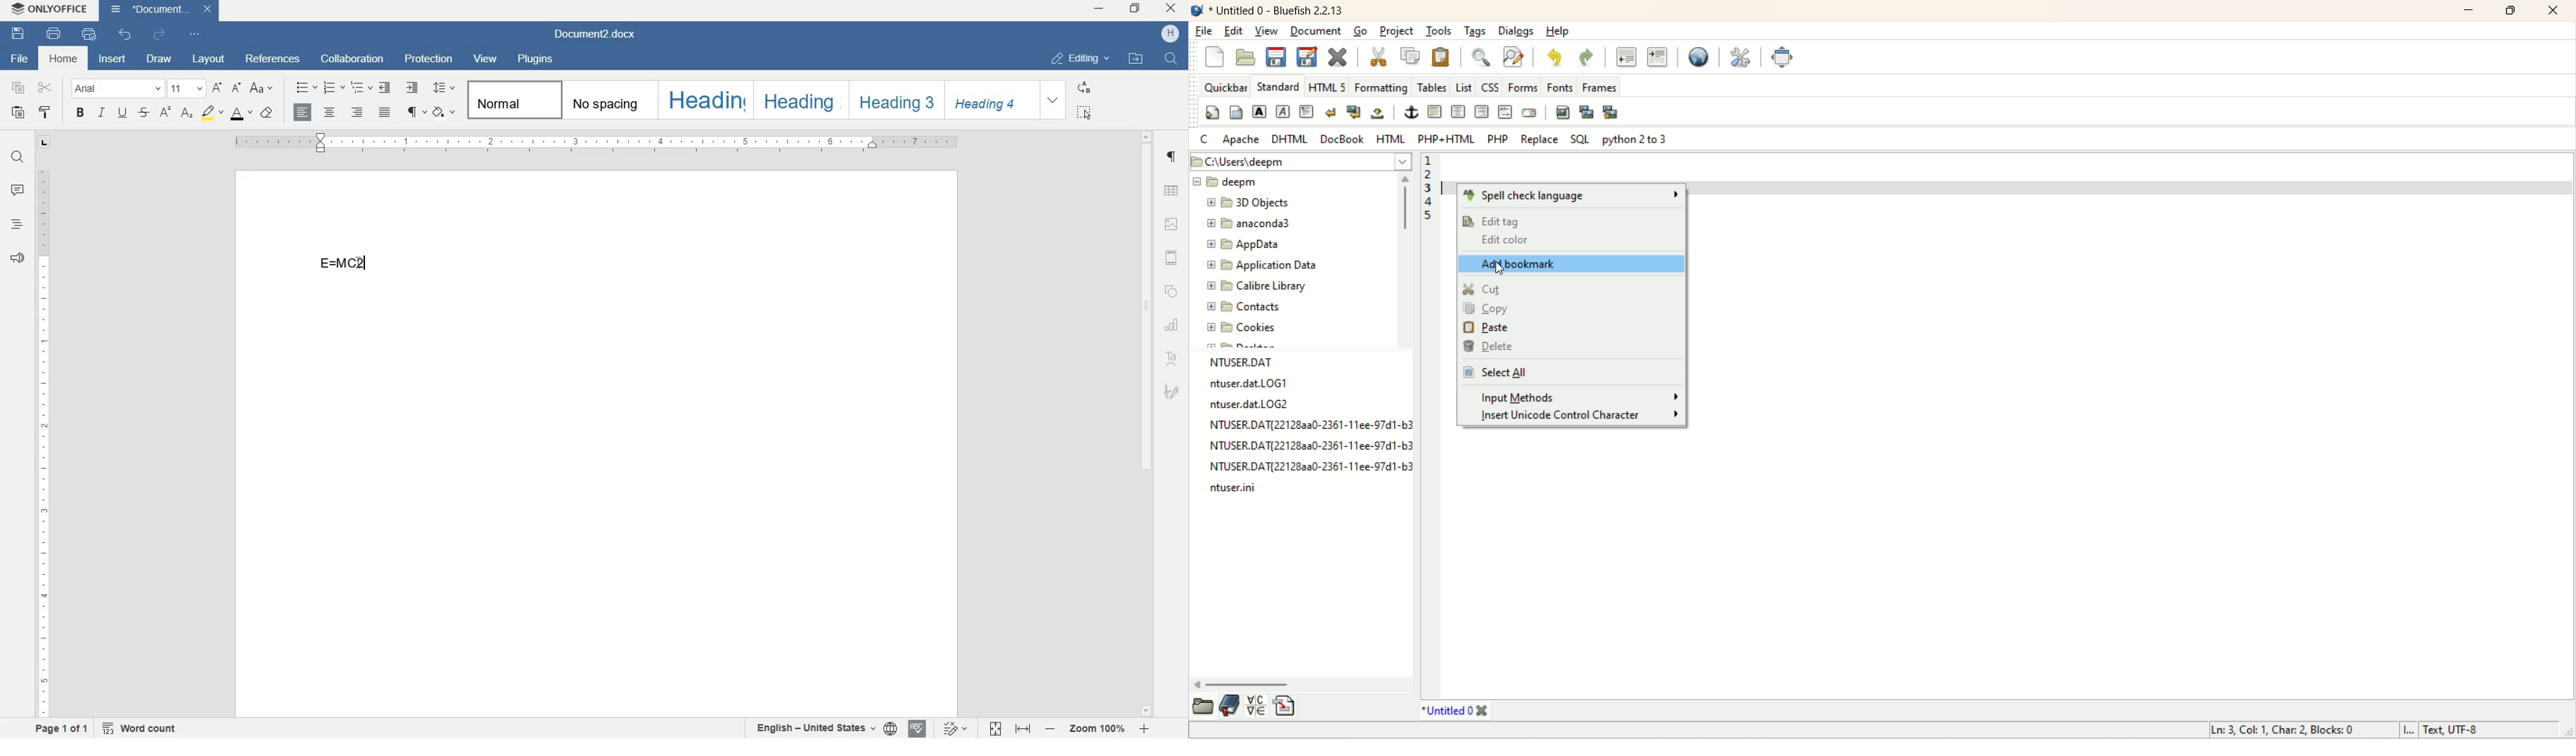 The width and height of the screenshot is (2576, 756). I want to click on add bookmark, so click(1573, 261).